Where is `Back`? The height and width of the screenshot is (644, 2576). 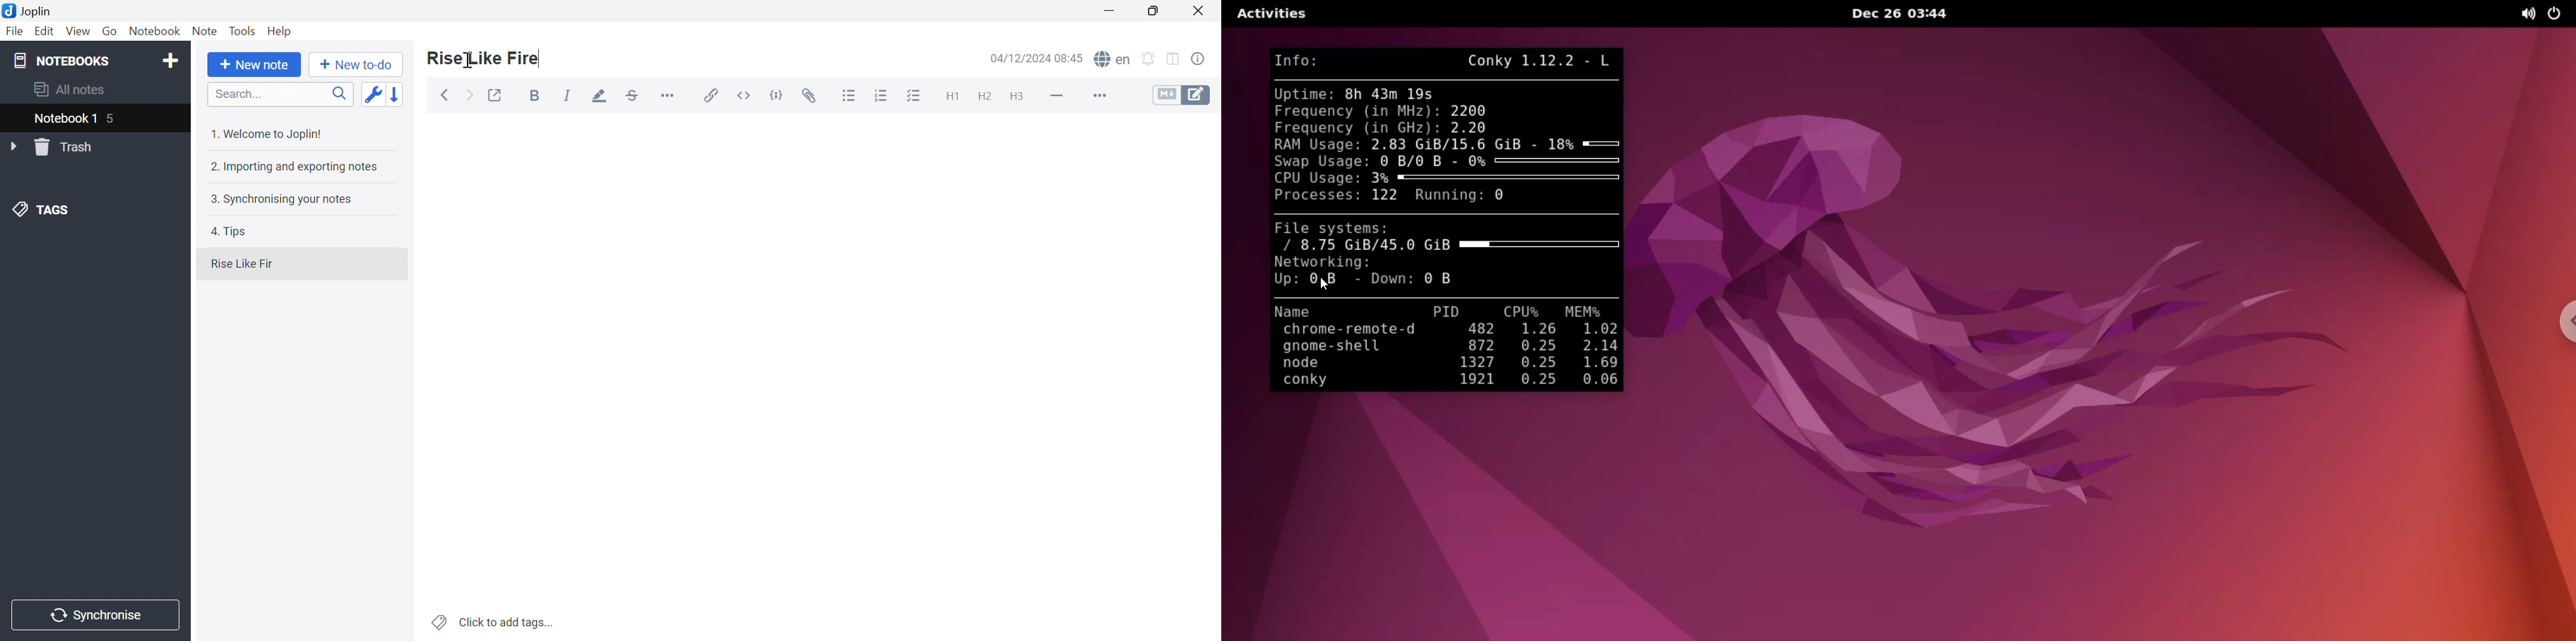 Back is located at coordinates (444, 95).